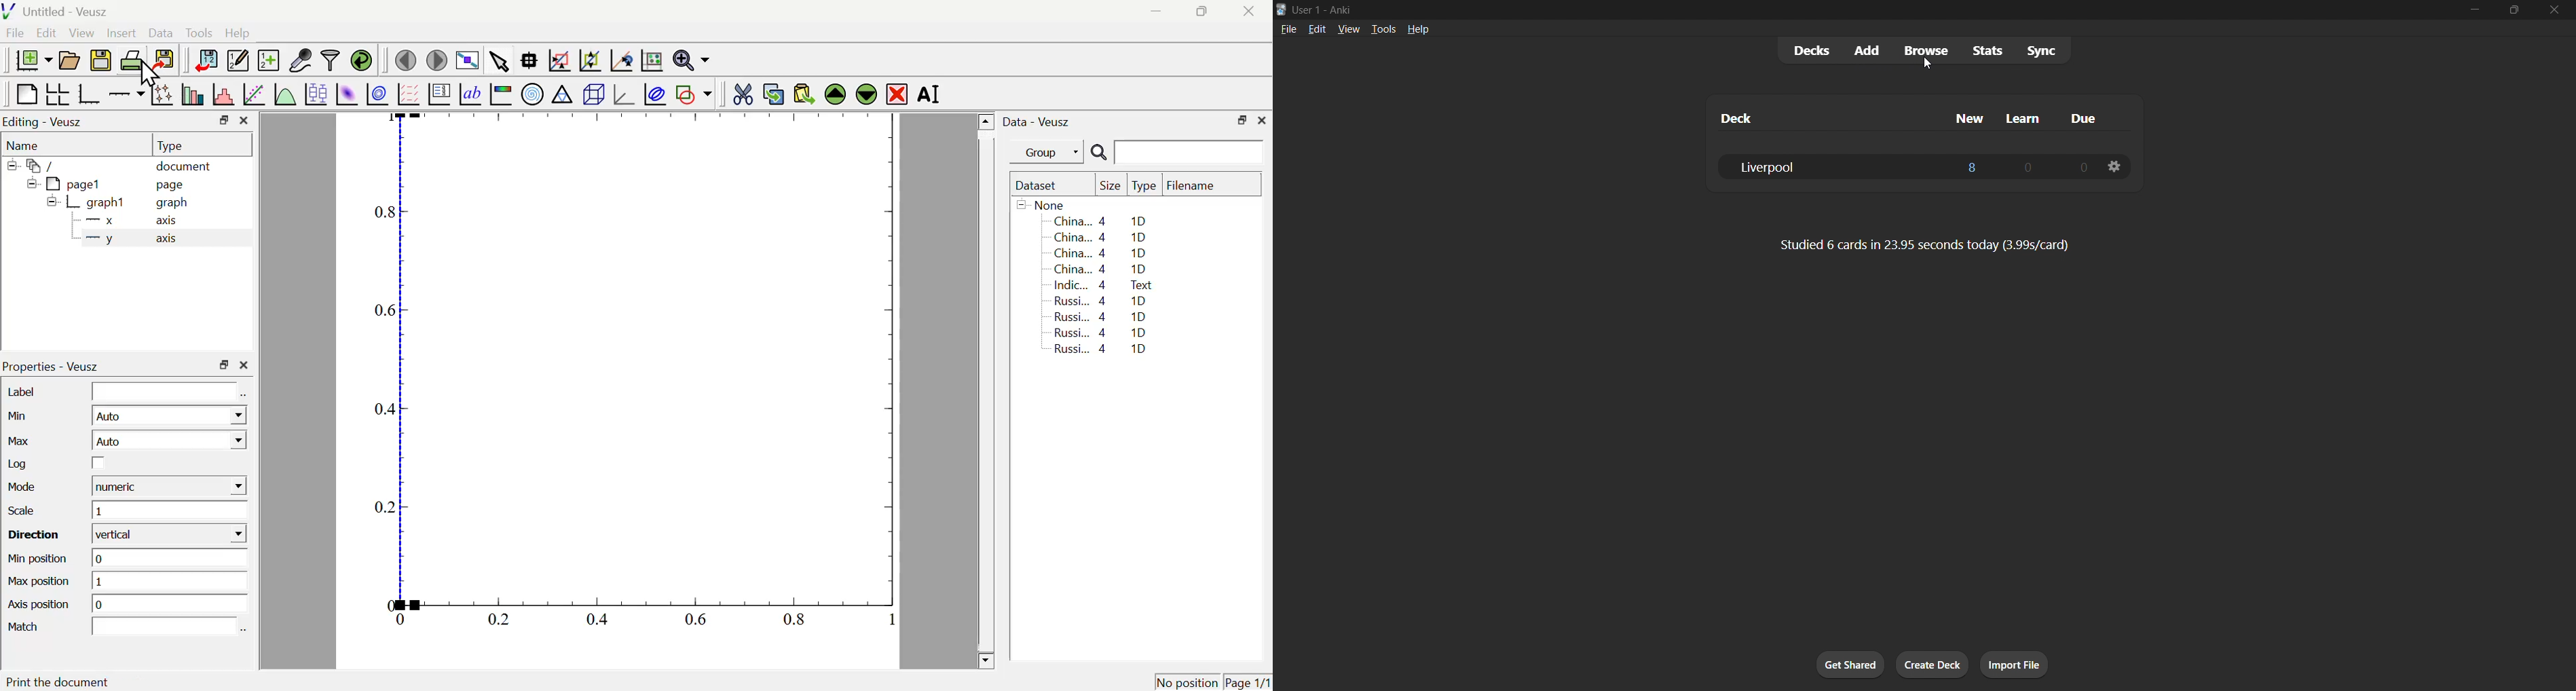  Describe the element at coordinates (1844, 663) in the screenshot. I see `get shared` at that location.